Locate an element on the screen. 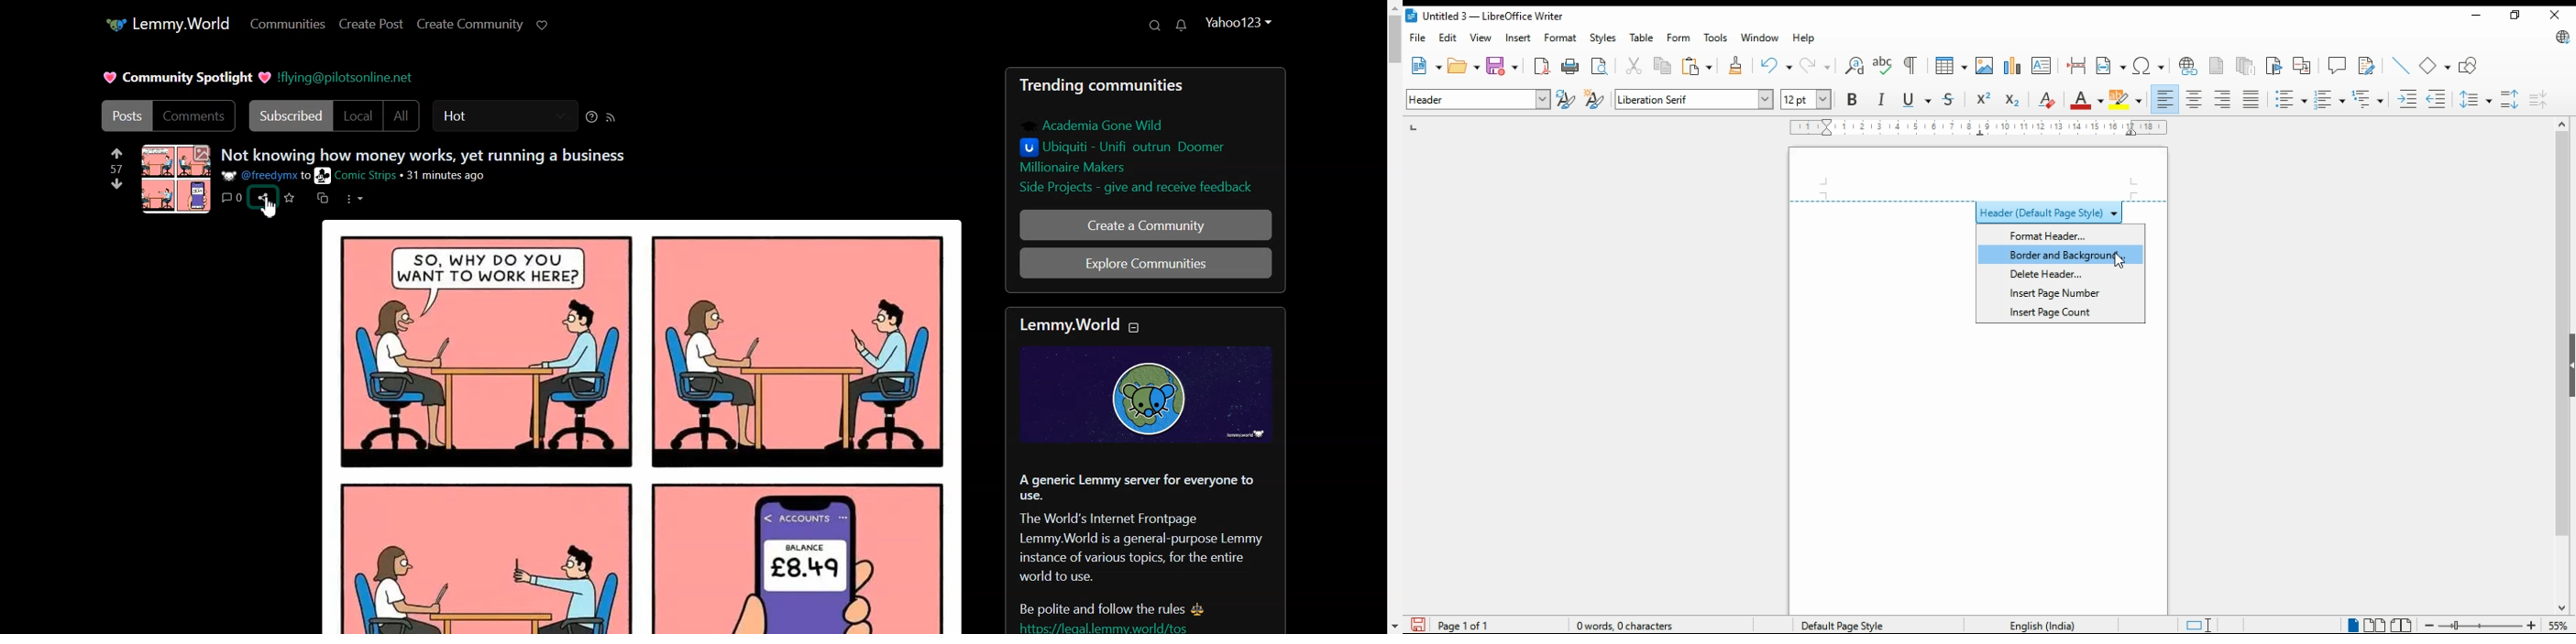 The height and width of the screenshot is (644, 2576). underline is located at coordinates (1917, 100).